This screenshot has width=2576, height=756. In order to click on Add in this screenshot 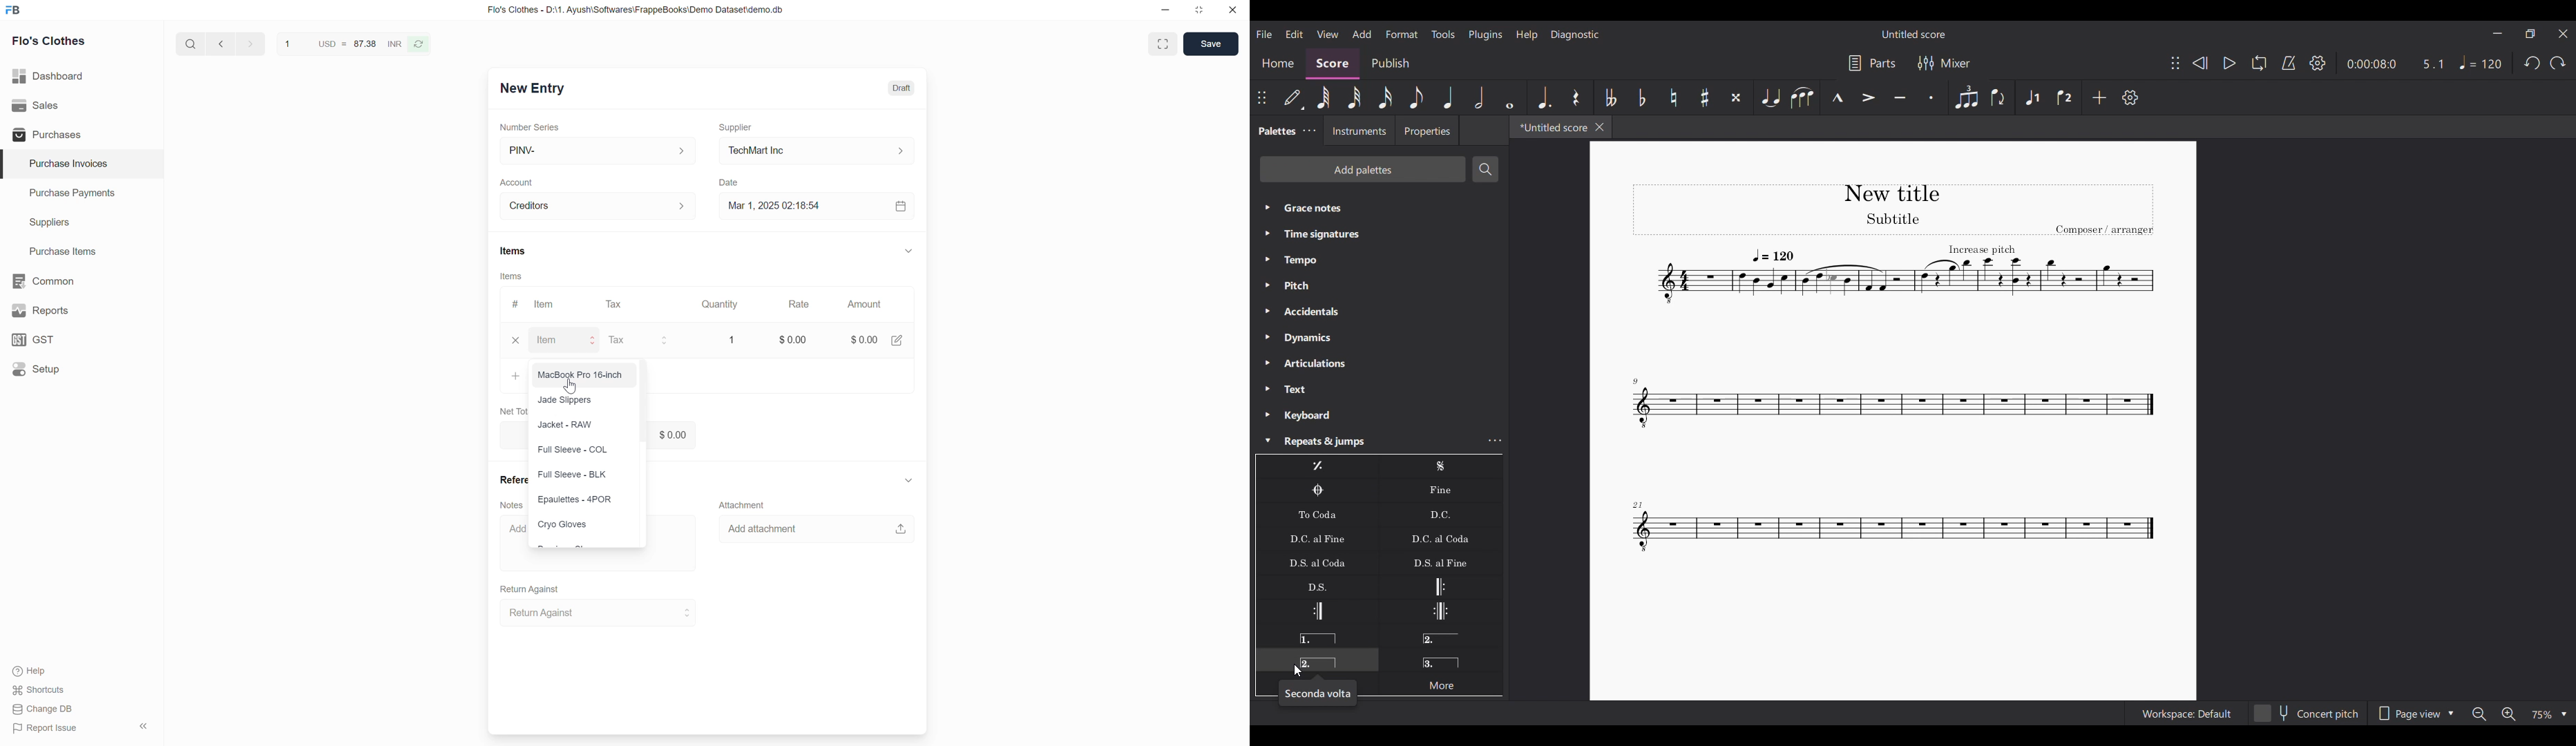, I will do `click(2099, 97)`.